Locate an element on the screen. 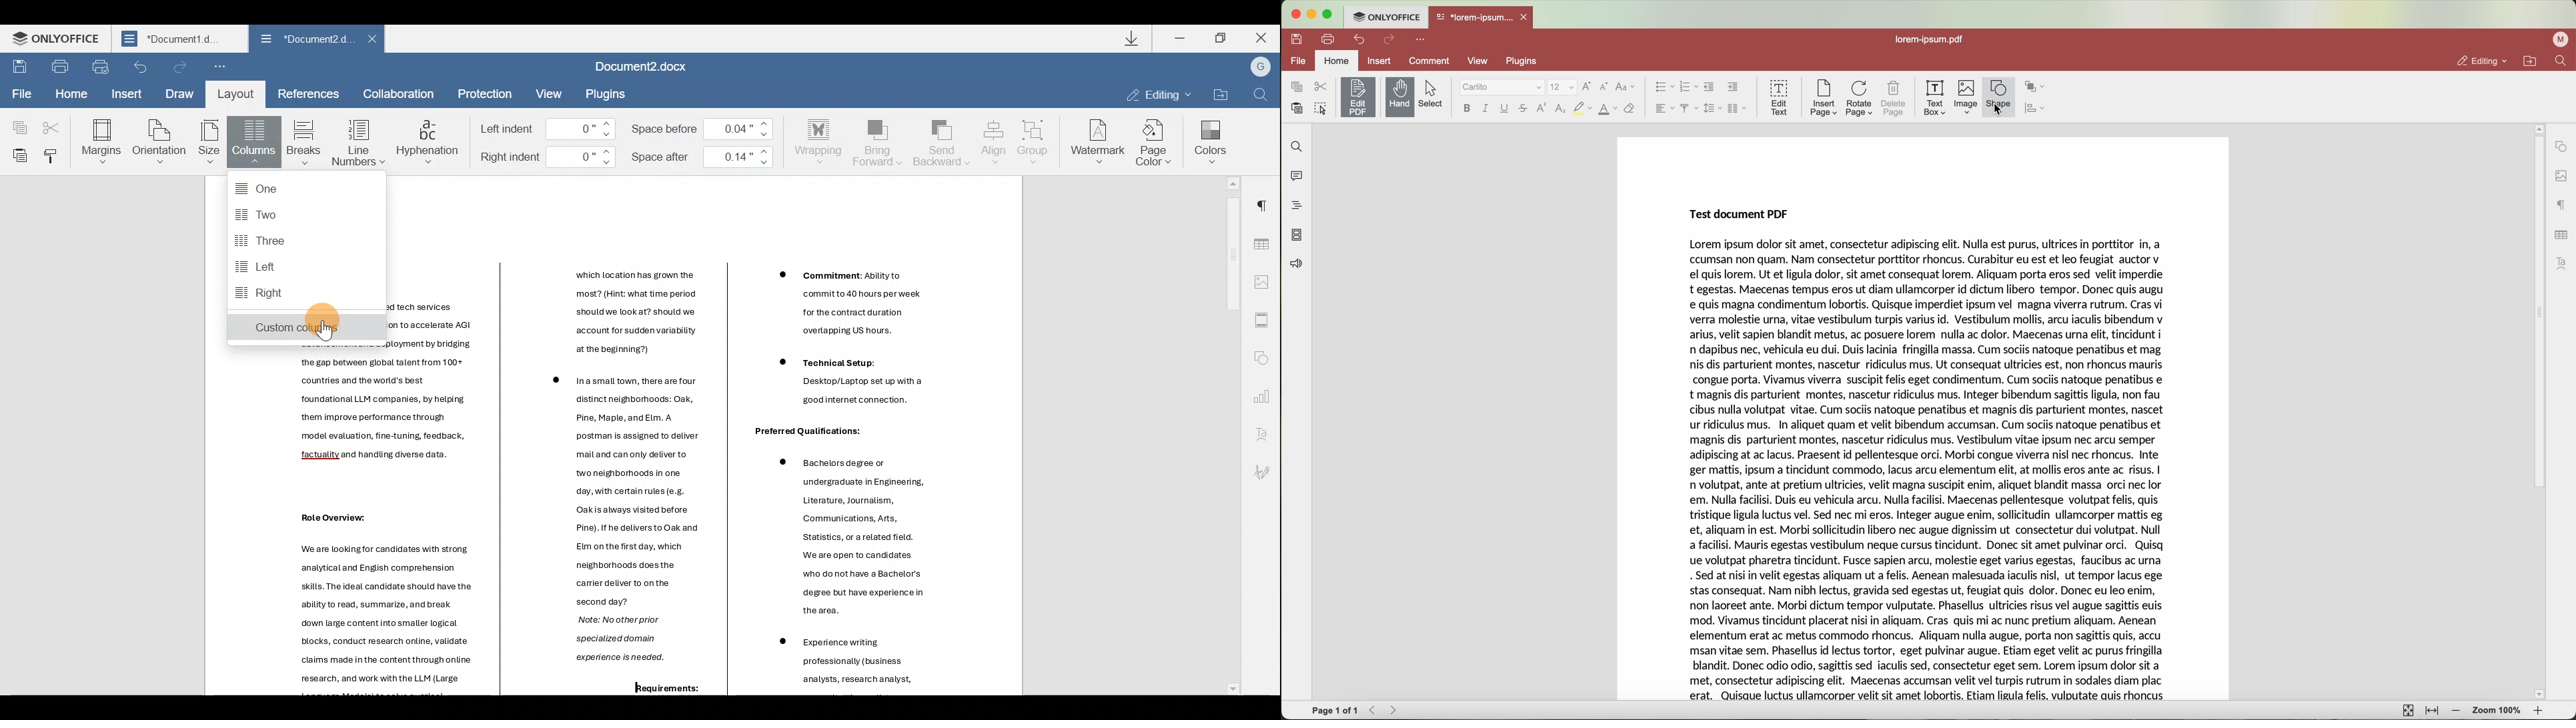  bullets is located at coordinates (1664, 87).